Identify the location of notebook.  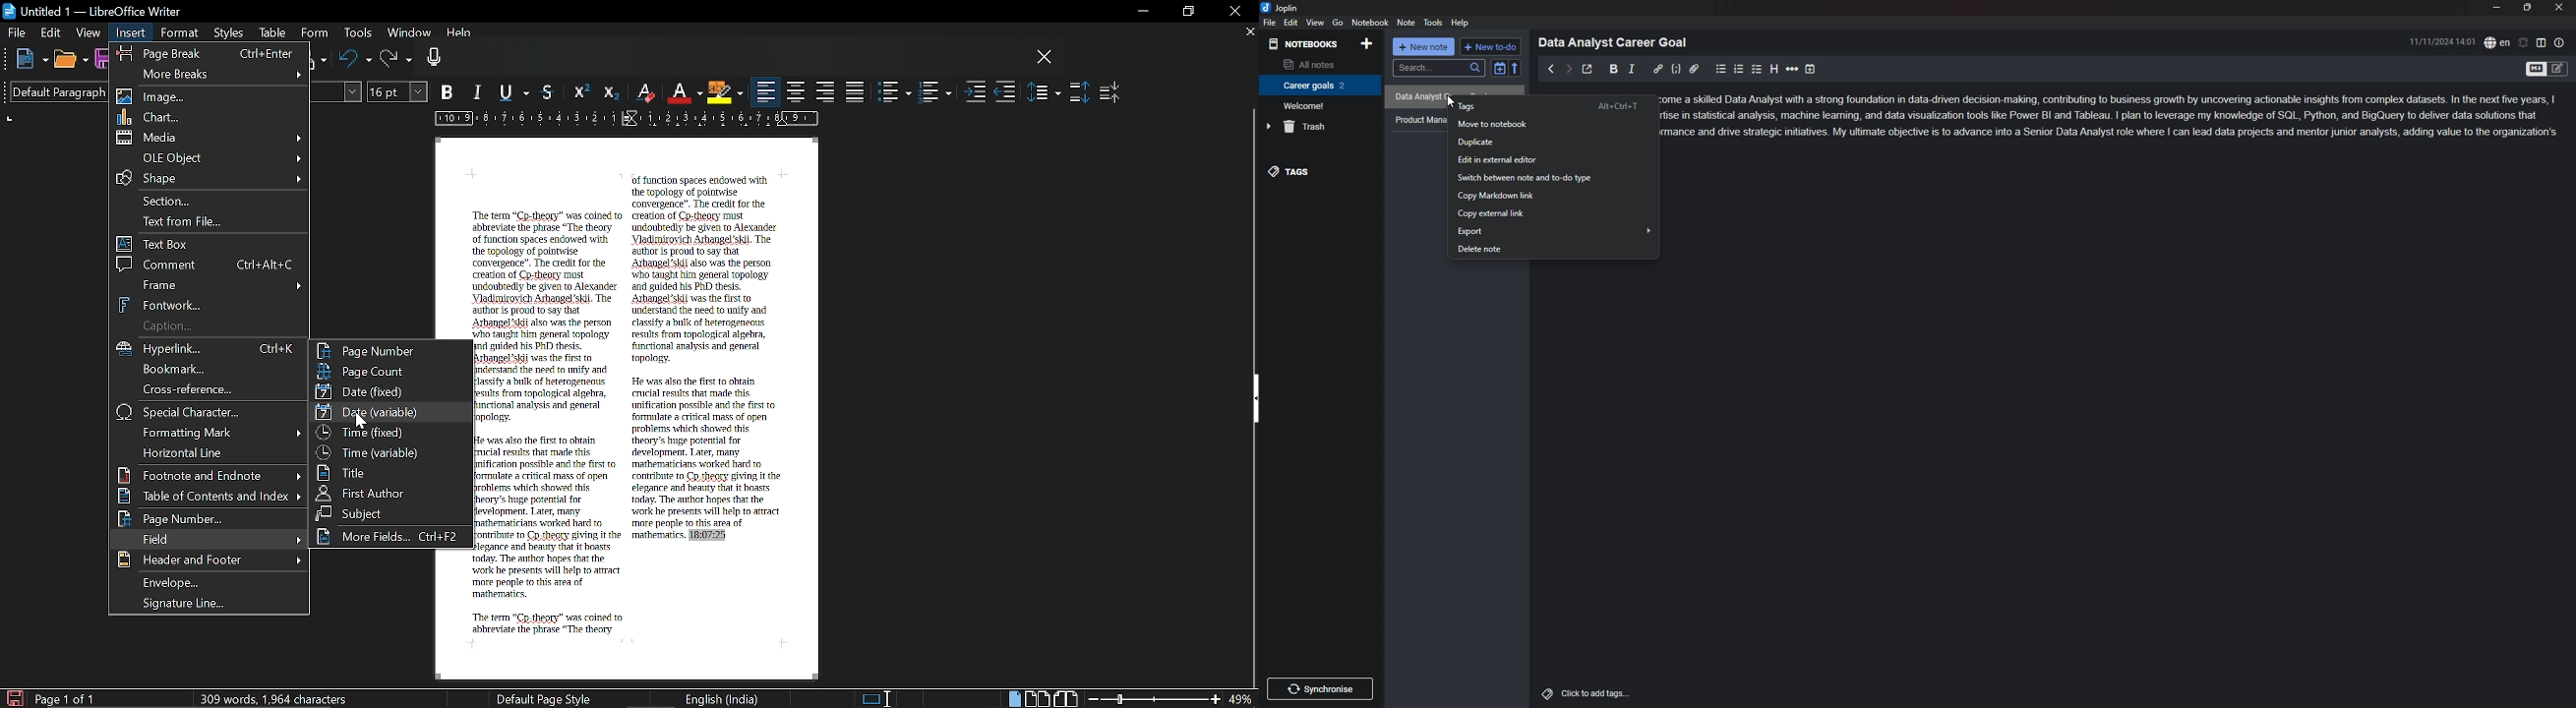
(1370, 22).